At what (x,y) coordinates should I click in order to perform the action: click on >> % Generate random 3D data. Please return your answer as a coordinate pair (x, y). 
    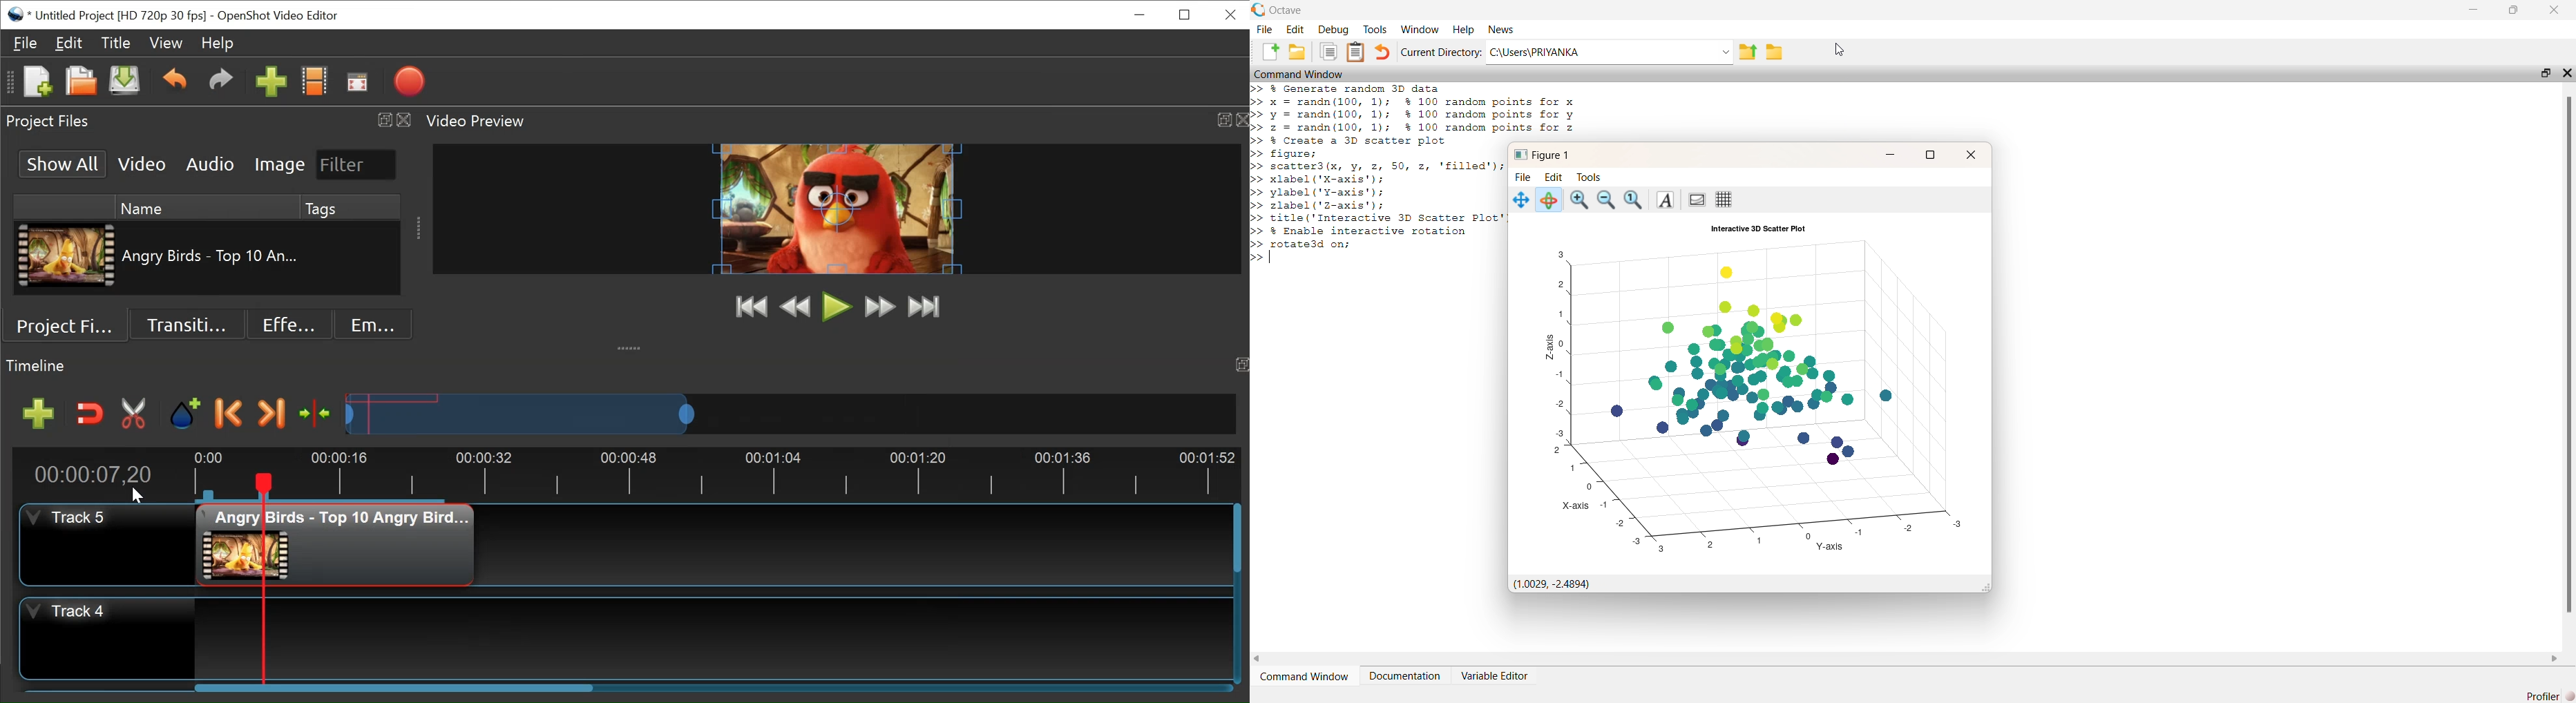
    Looking at the image, I should click on (1348, 88).